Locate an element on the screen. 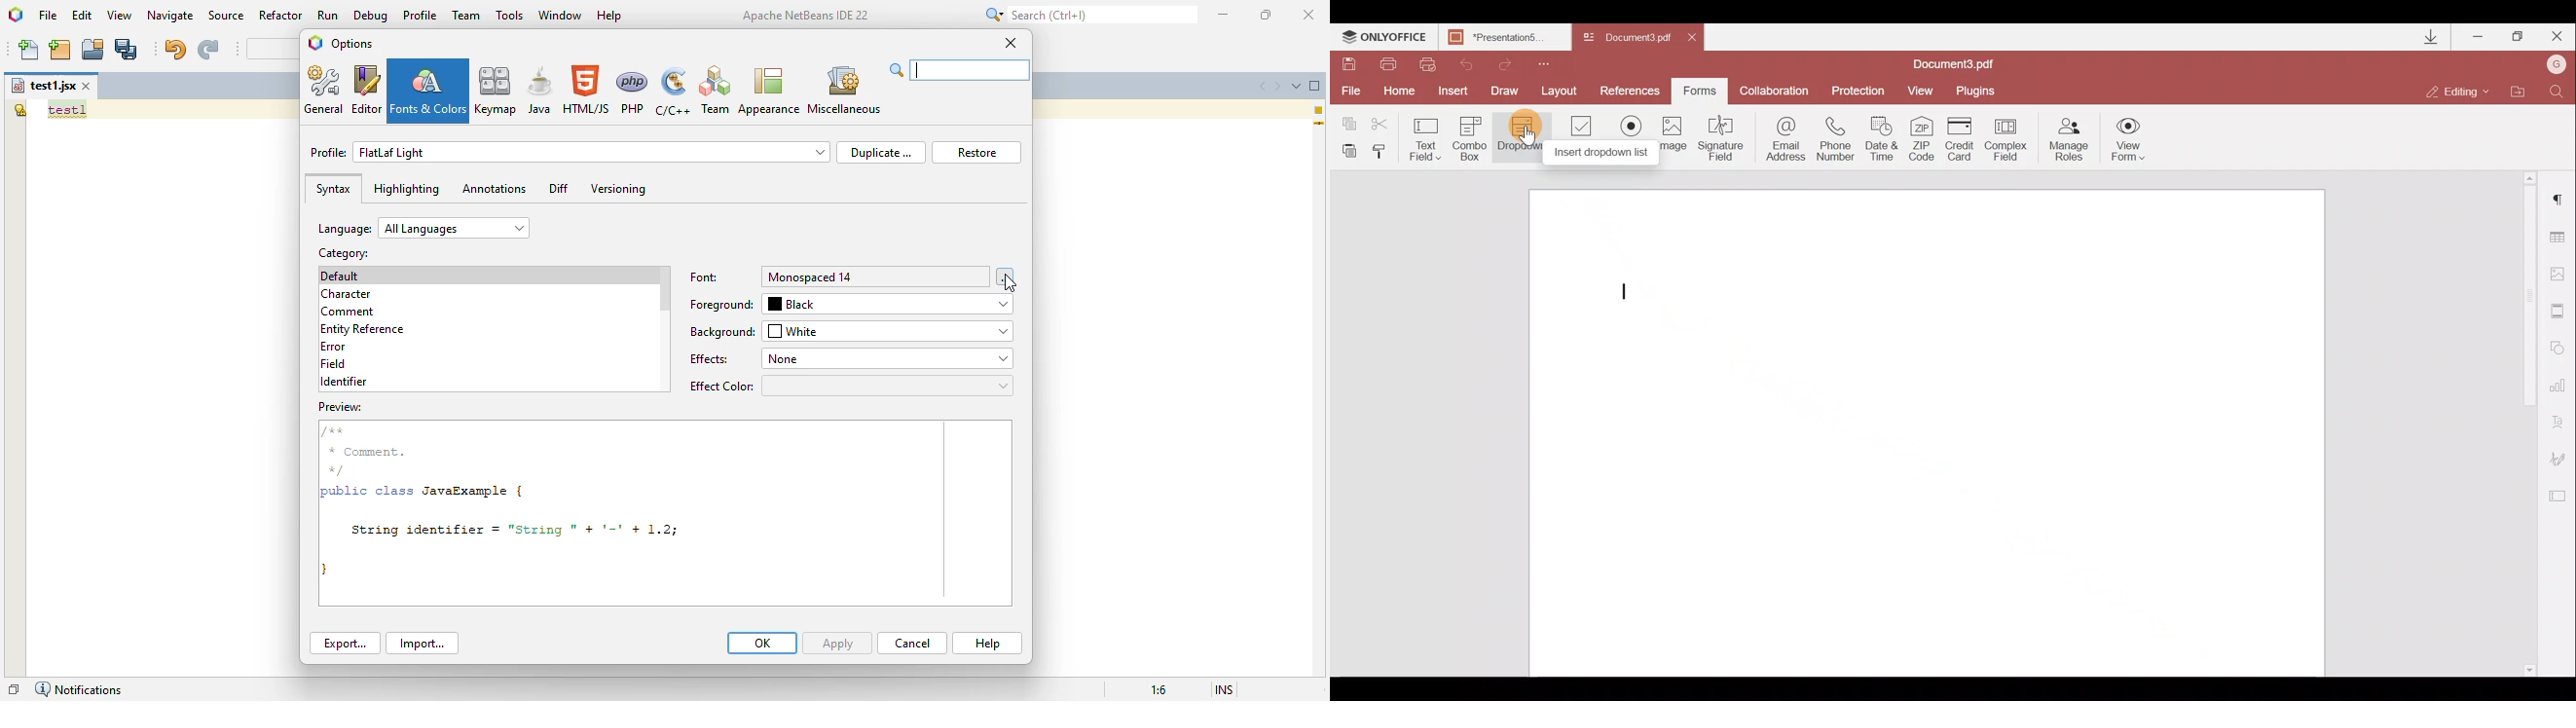 The width and height of the screenshot is (2576, 728). ZIP code is located at coordinates (1926, 141).